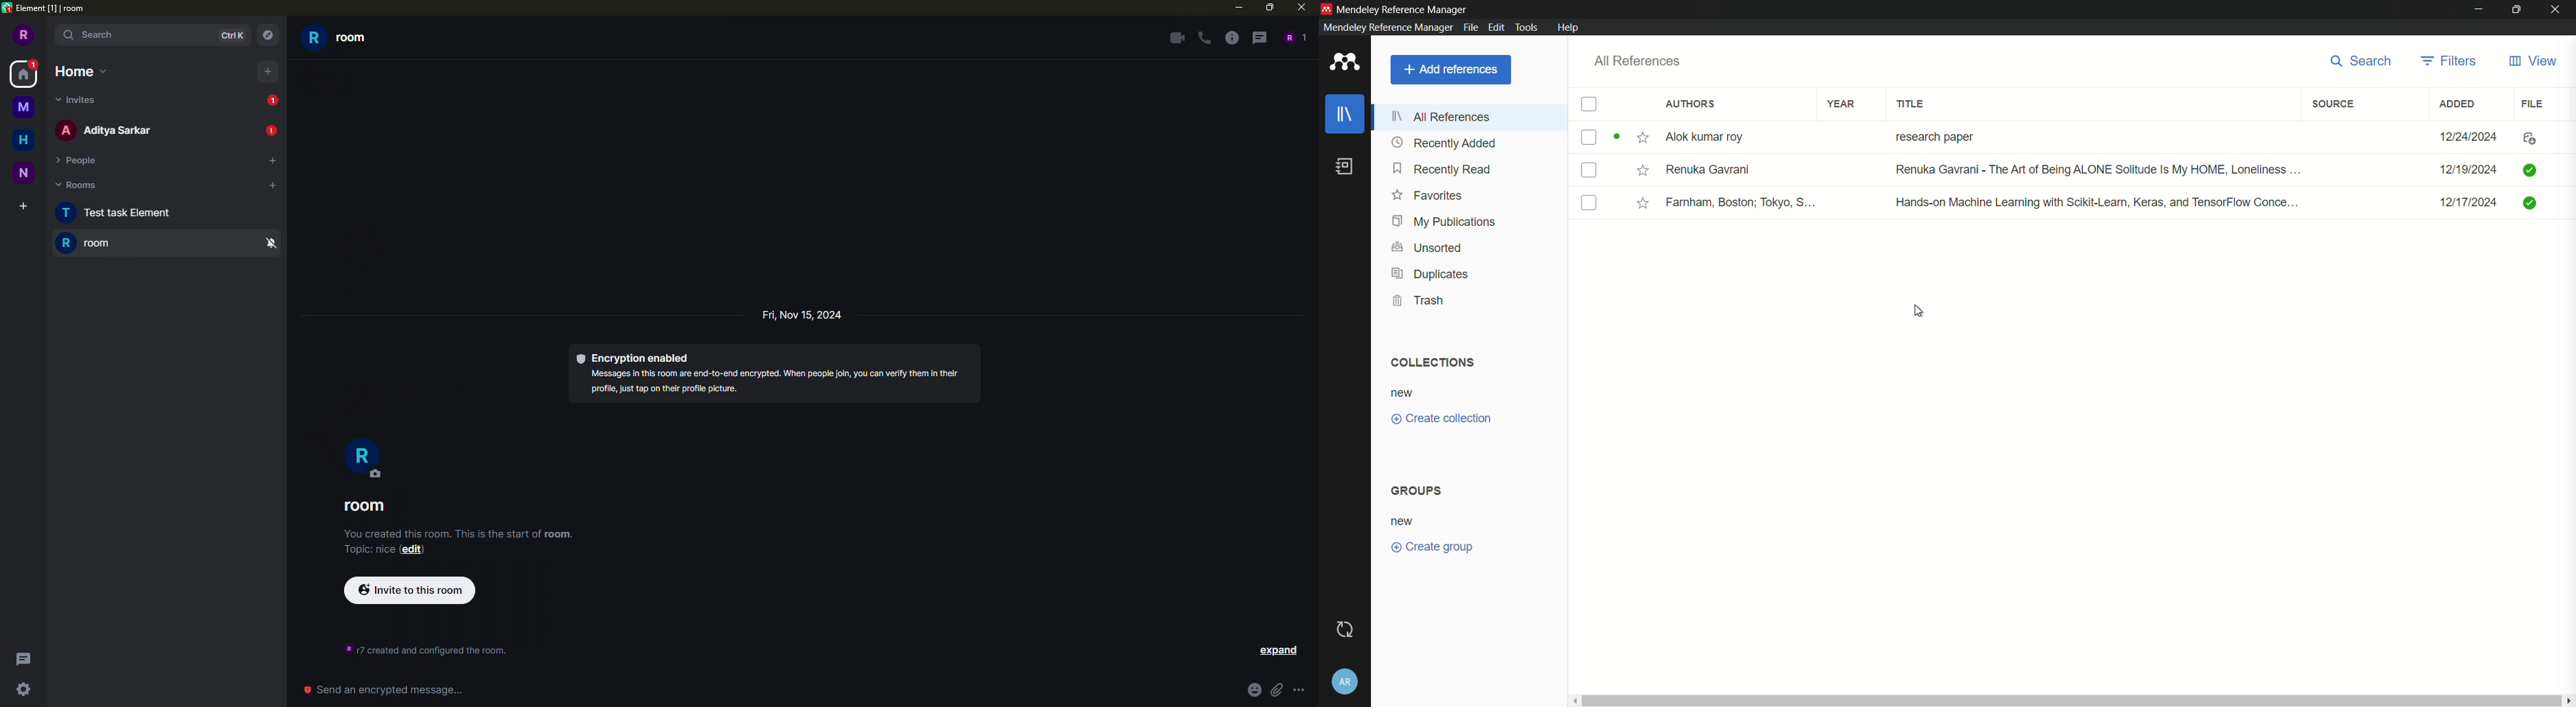  Describe the element at coordinates (1642, 170) in the screenshot. I see `` at that location.